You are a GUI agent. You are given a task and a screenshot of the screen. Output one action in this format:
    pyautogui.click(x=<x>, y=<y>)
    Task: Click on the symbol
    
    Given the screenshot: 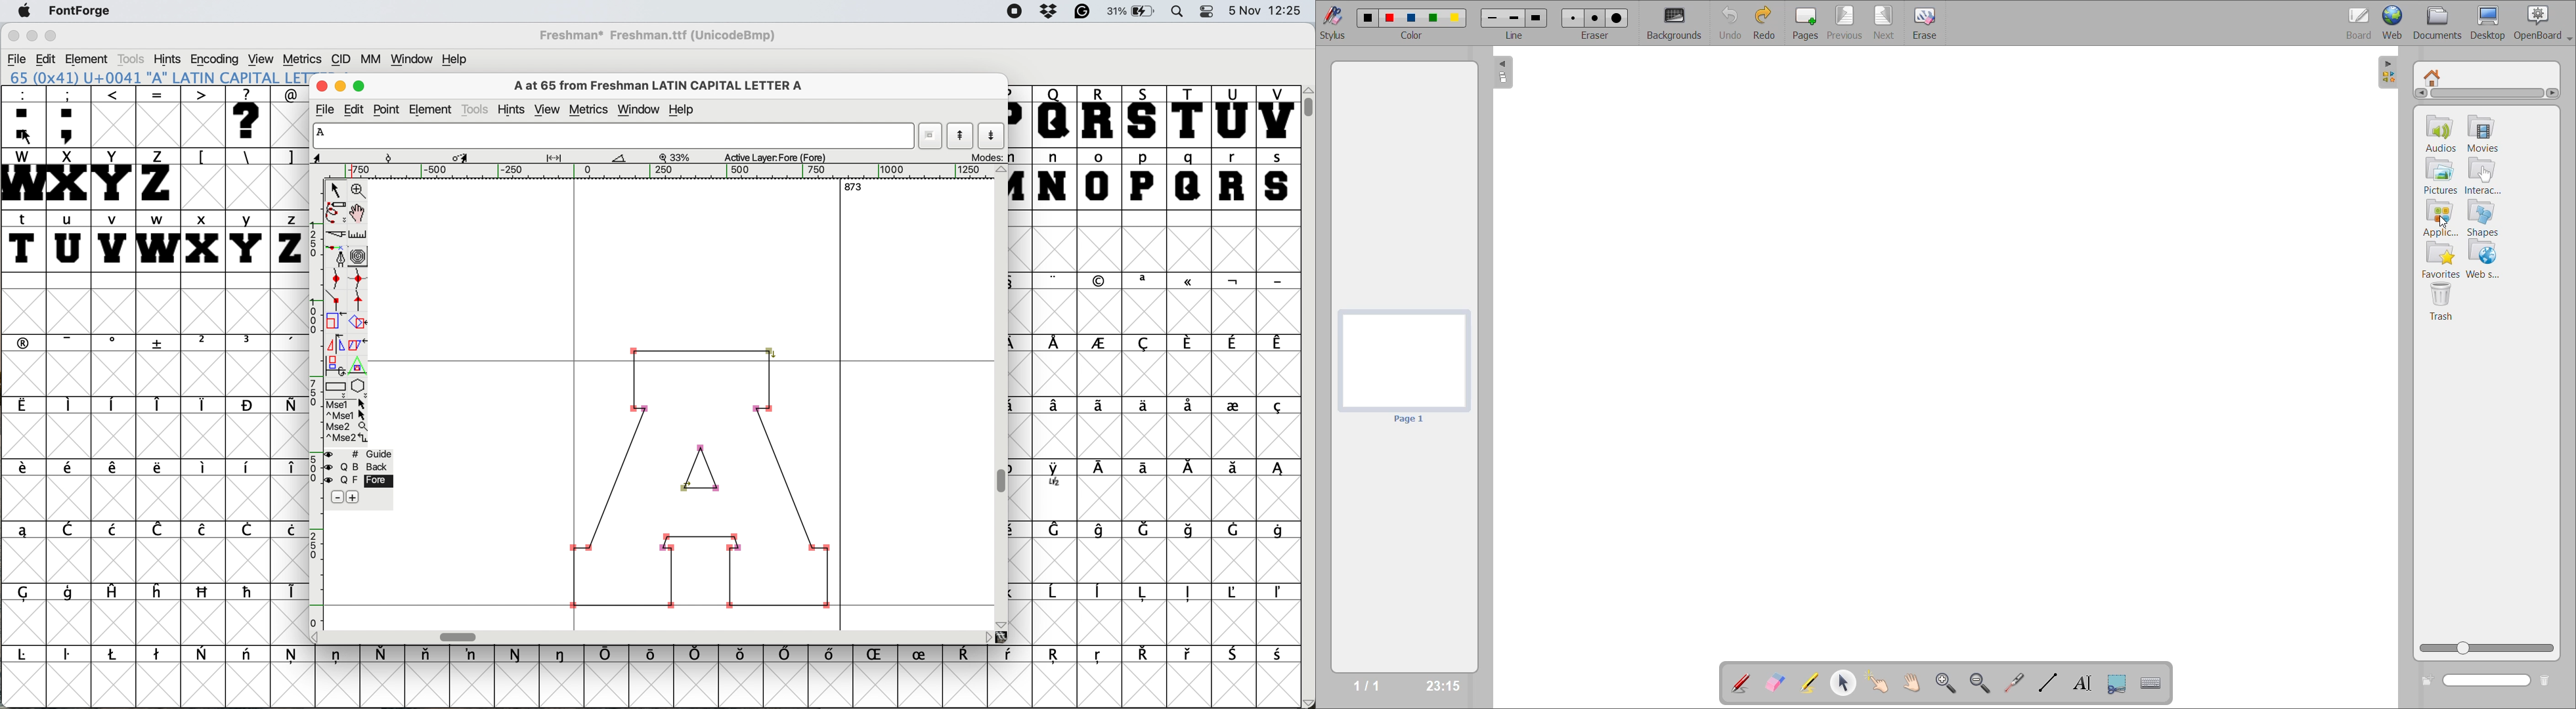 What is the action you would take?
    pyautogui.click(x=1103, y=469)
    